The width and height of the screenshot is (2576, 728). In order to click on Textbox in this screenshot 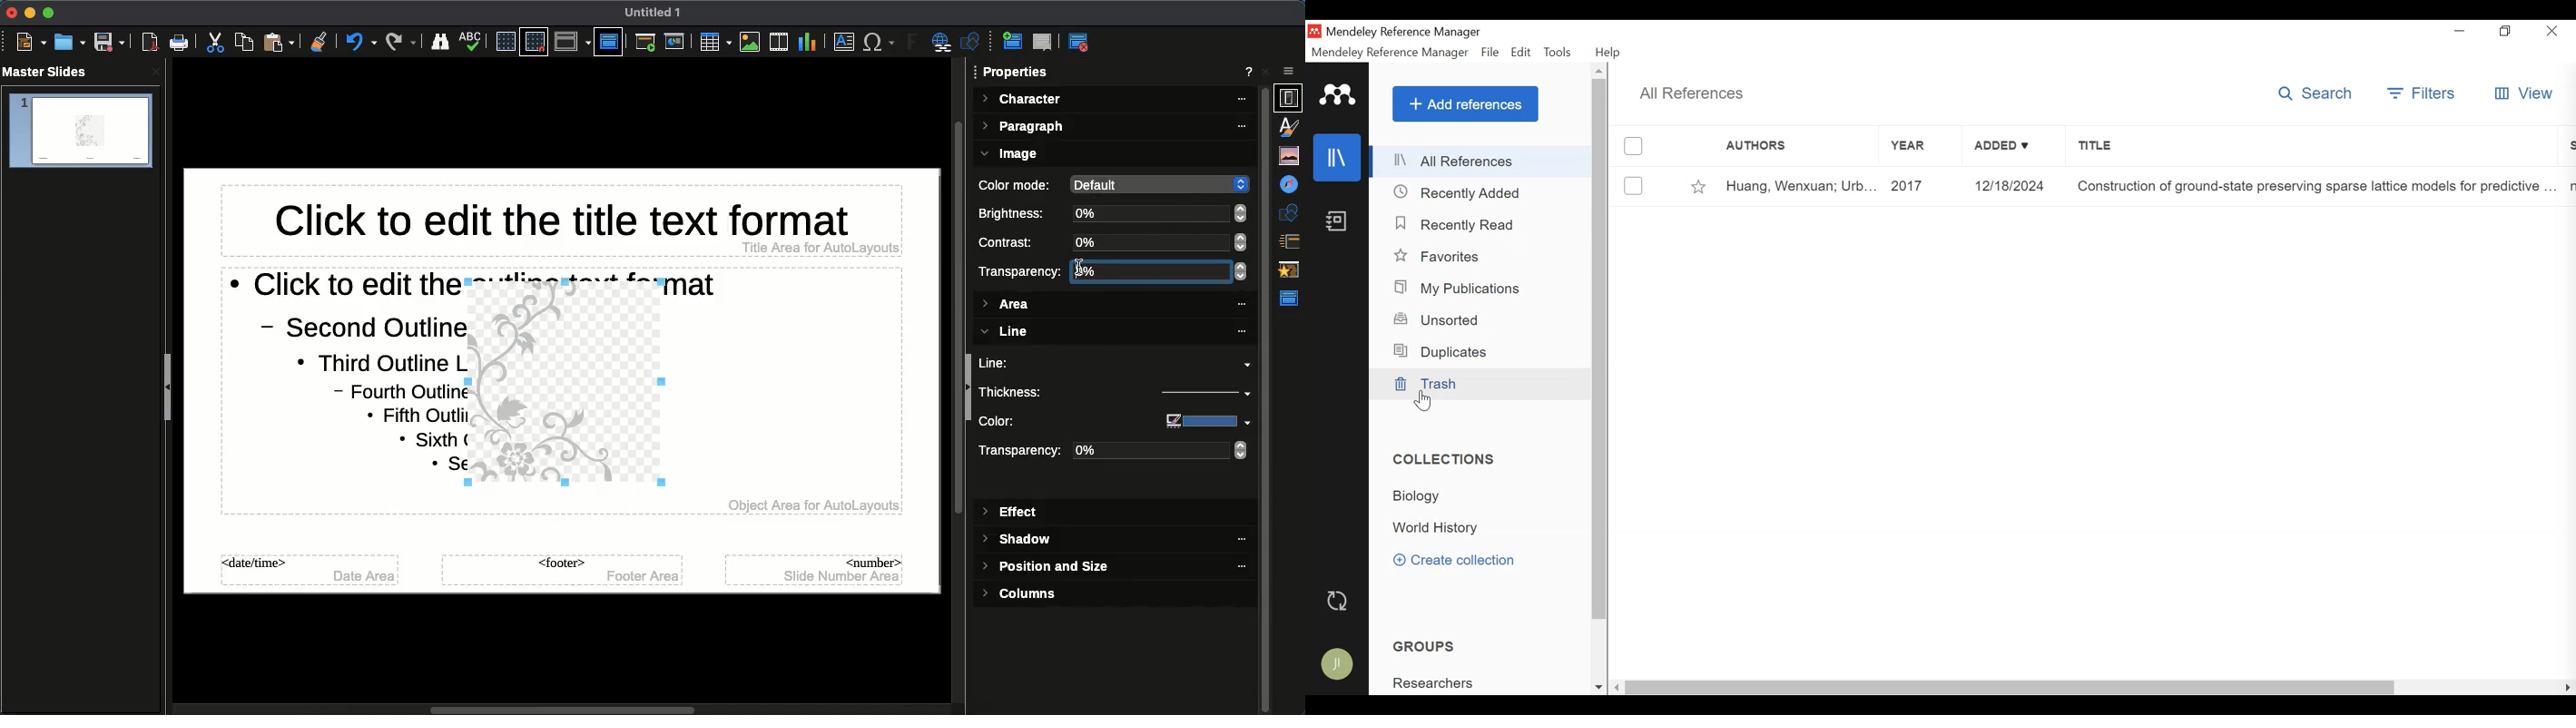, I will do `click(841, 43)`.